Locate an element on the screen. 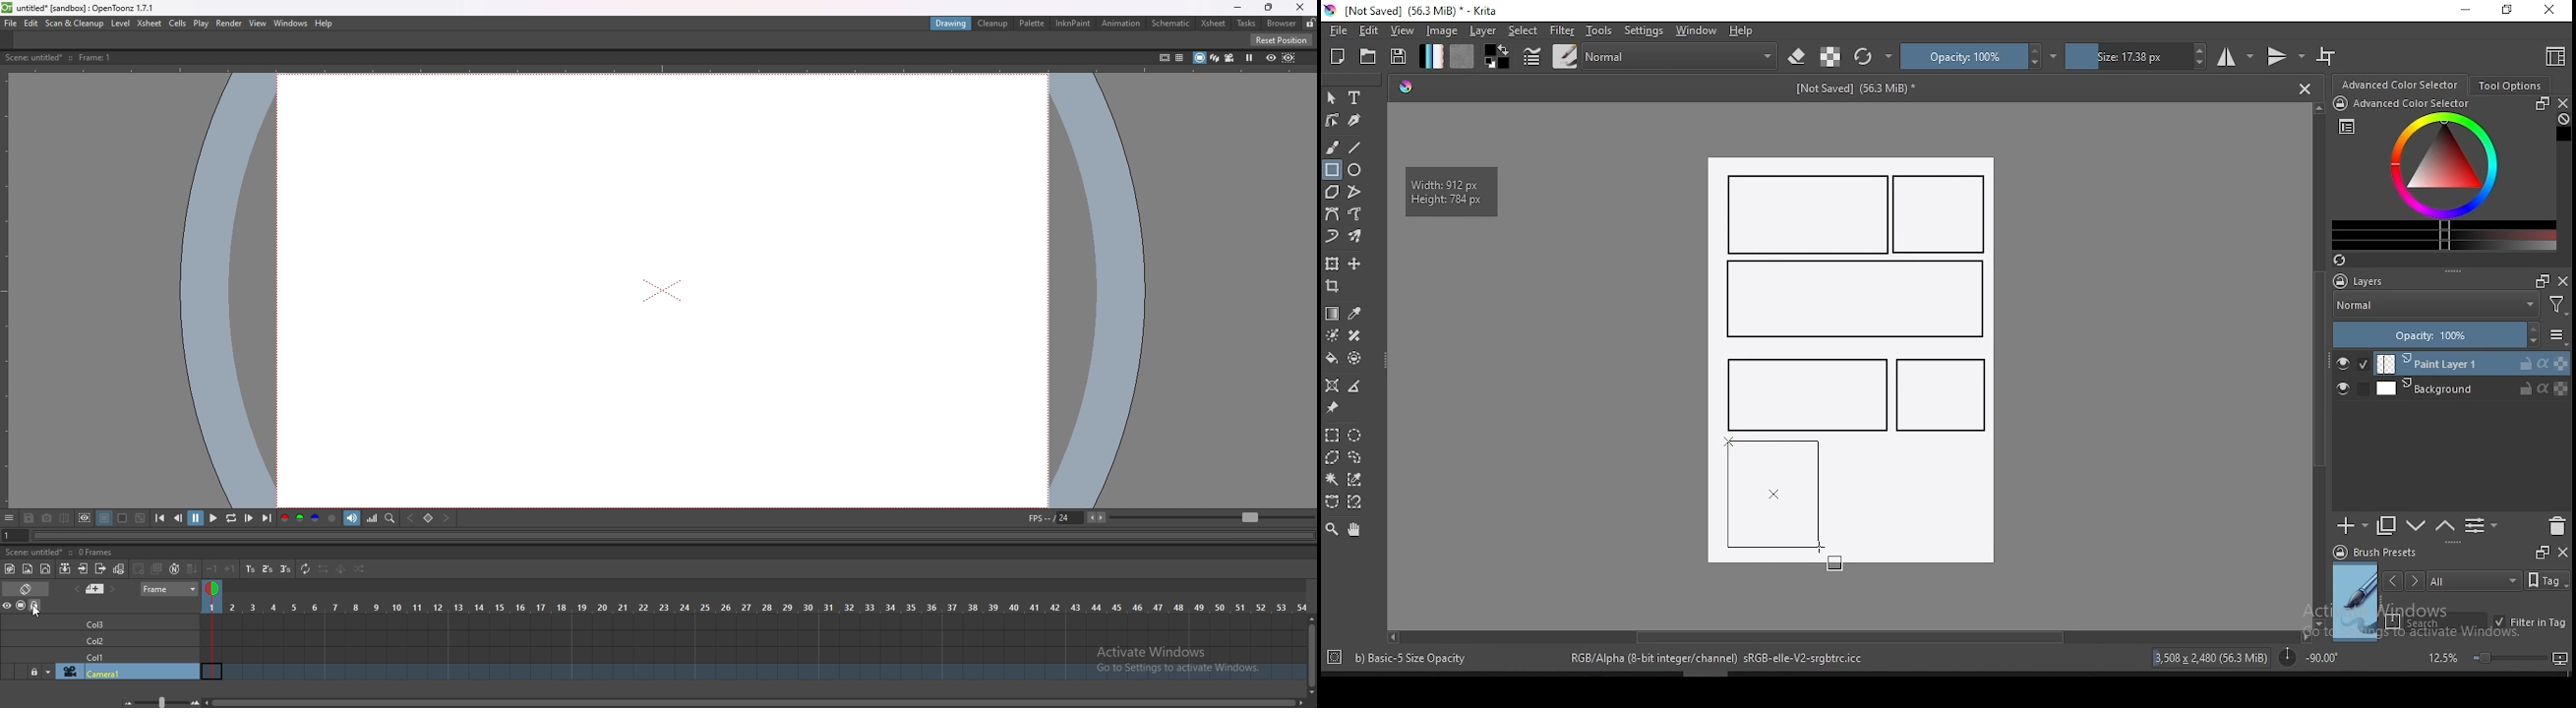 Image resolution: width=2576 pixels, height=728 pixels. snapshot is located at coordinates (47, 518).